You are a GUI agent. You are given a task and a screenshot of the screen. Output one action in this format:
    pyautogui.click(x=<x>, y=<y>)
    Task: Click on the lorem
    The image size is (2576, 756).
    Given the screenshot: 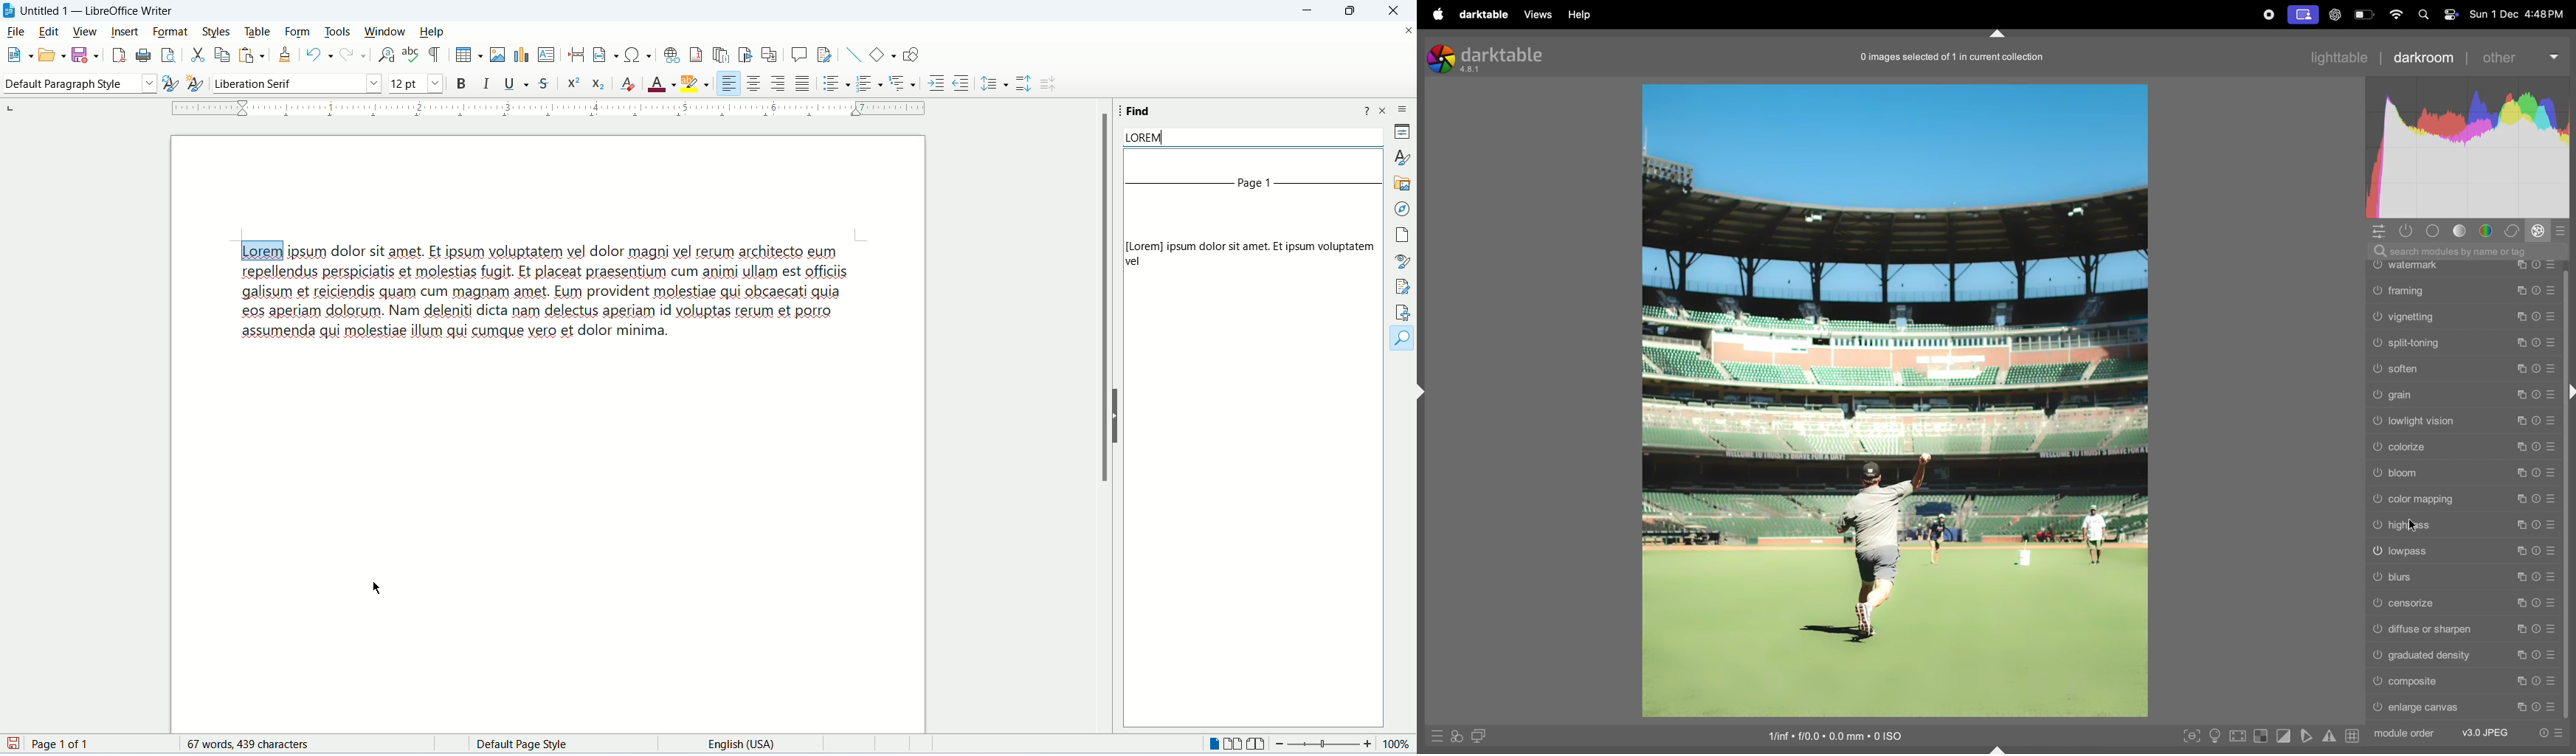 What is the action you would take?
    pyautogui.click(x=258, y=248)
    